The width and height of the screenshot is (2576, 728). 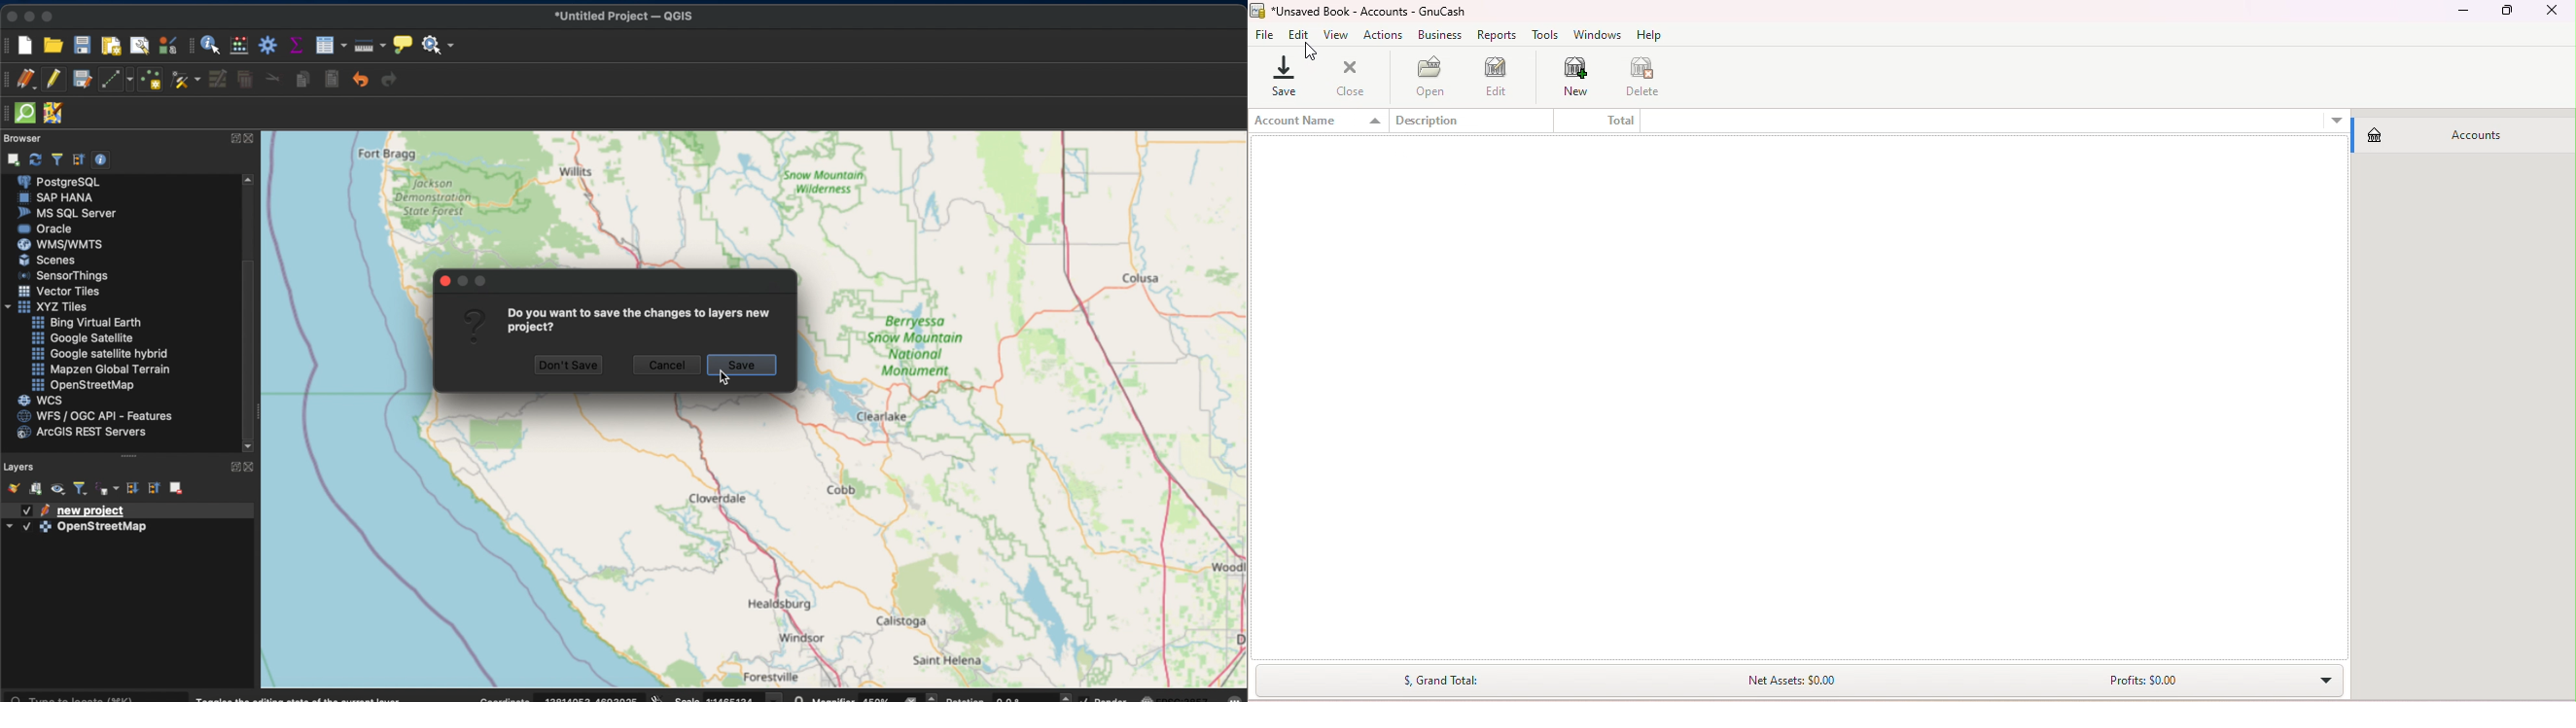 What do you see at coordinates (66, 213) in the screenshot?
I see `MS sql server` at bounding box center [66, 213].